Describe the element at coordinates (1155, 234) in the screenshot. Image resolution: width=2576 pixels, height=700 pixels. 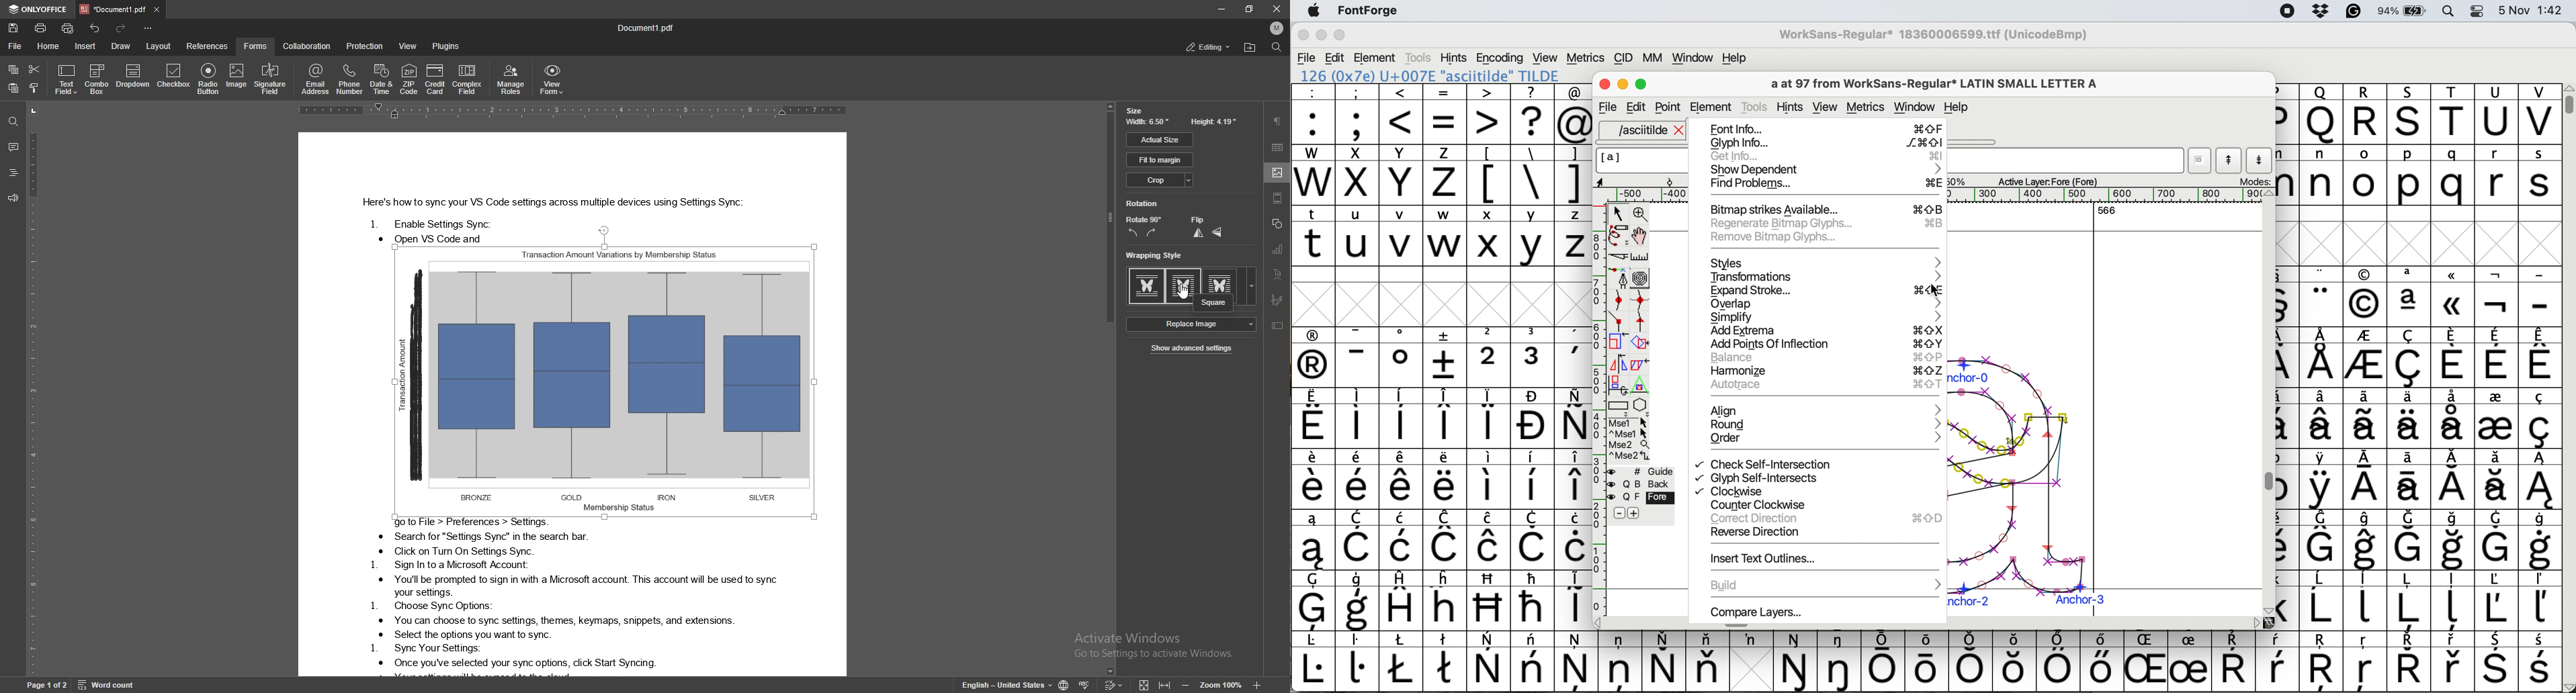
I see `rotate` at that location.